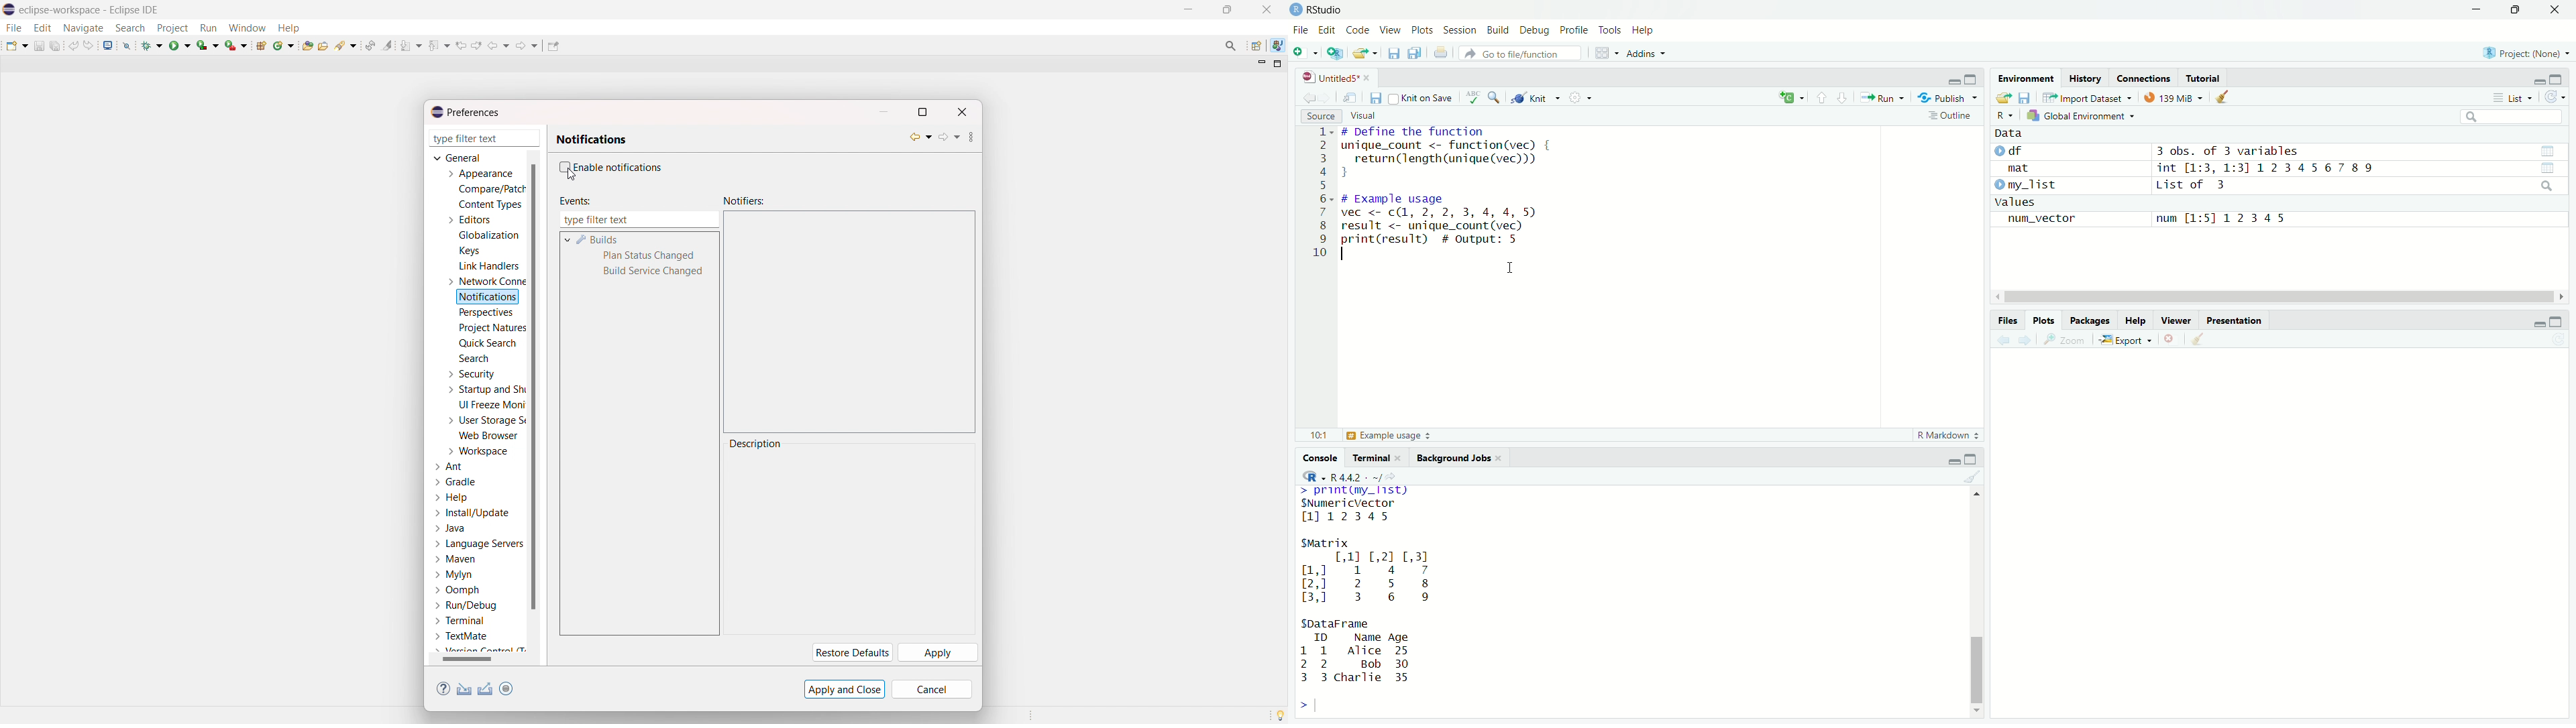 The height and width of the screenshot is (728, 2576). Describe the element at coordinates (2555, 99) in the screenshot. I see `refresh` at that location.